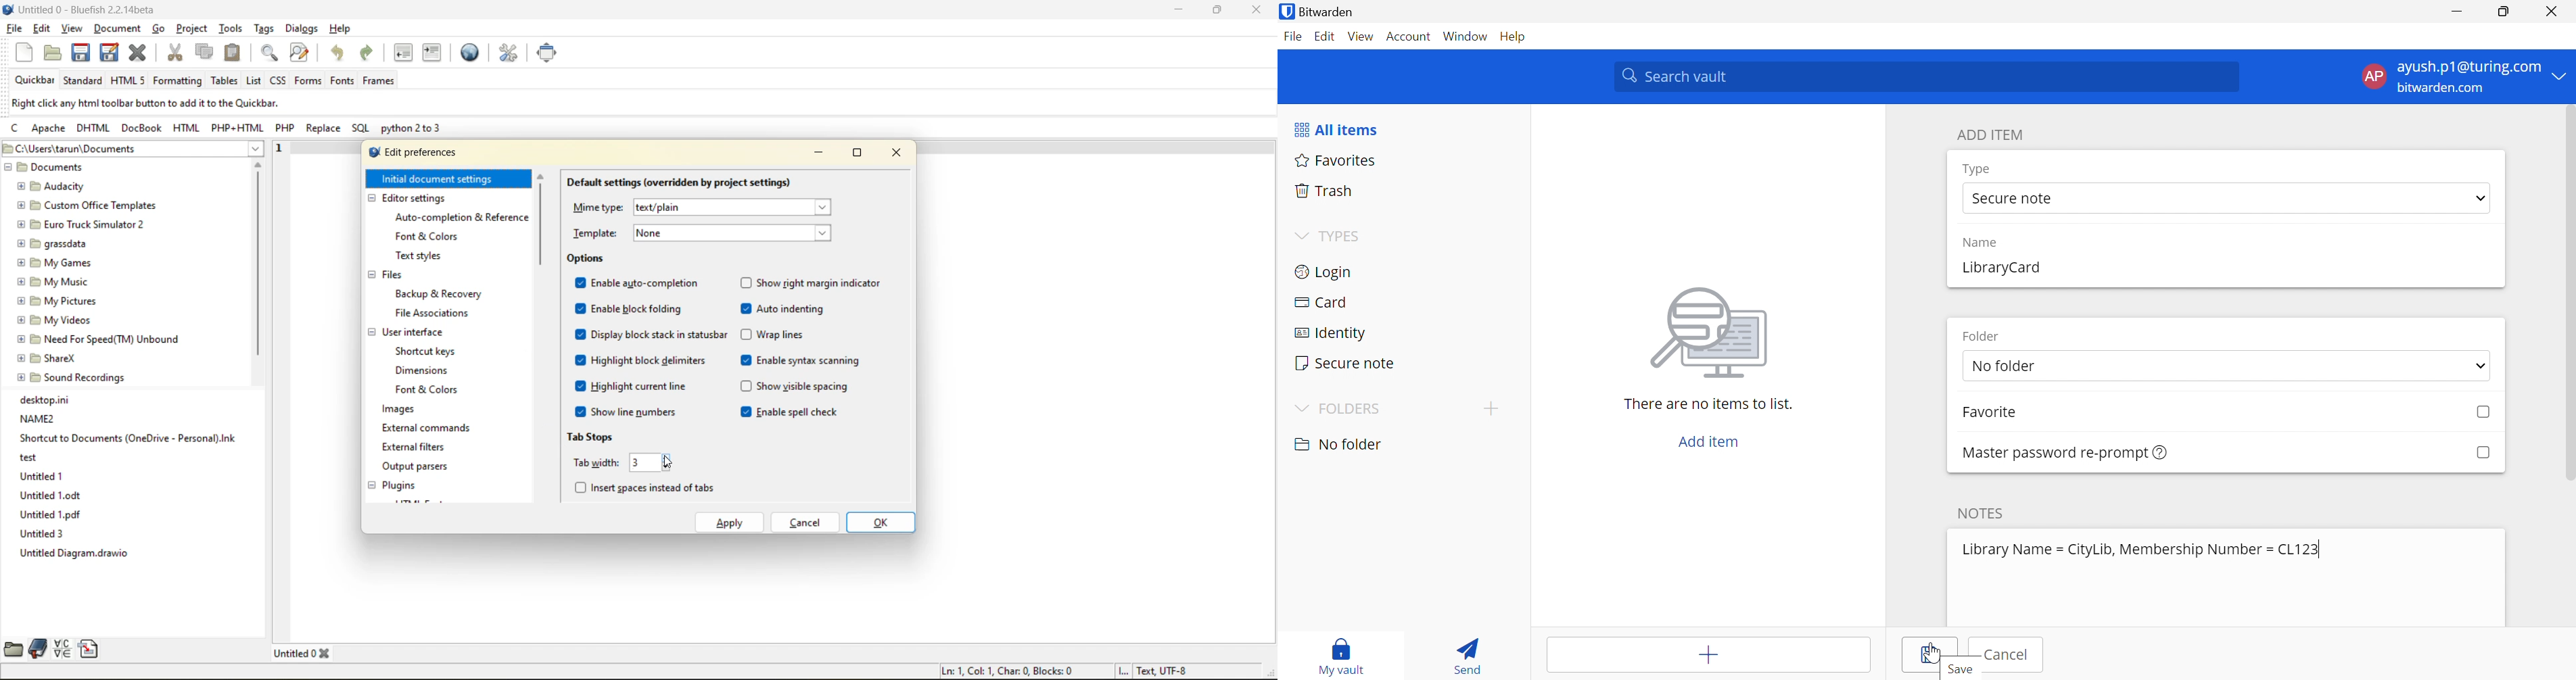  Describe the element at coordinates (1217, 12) in the screenshot. I see `maximize` at that location.